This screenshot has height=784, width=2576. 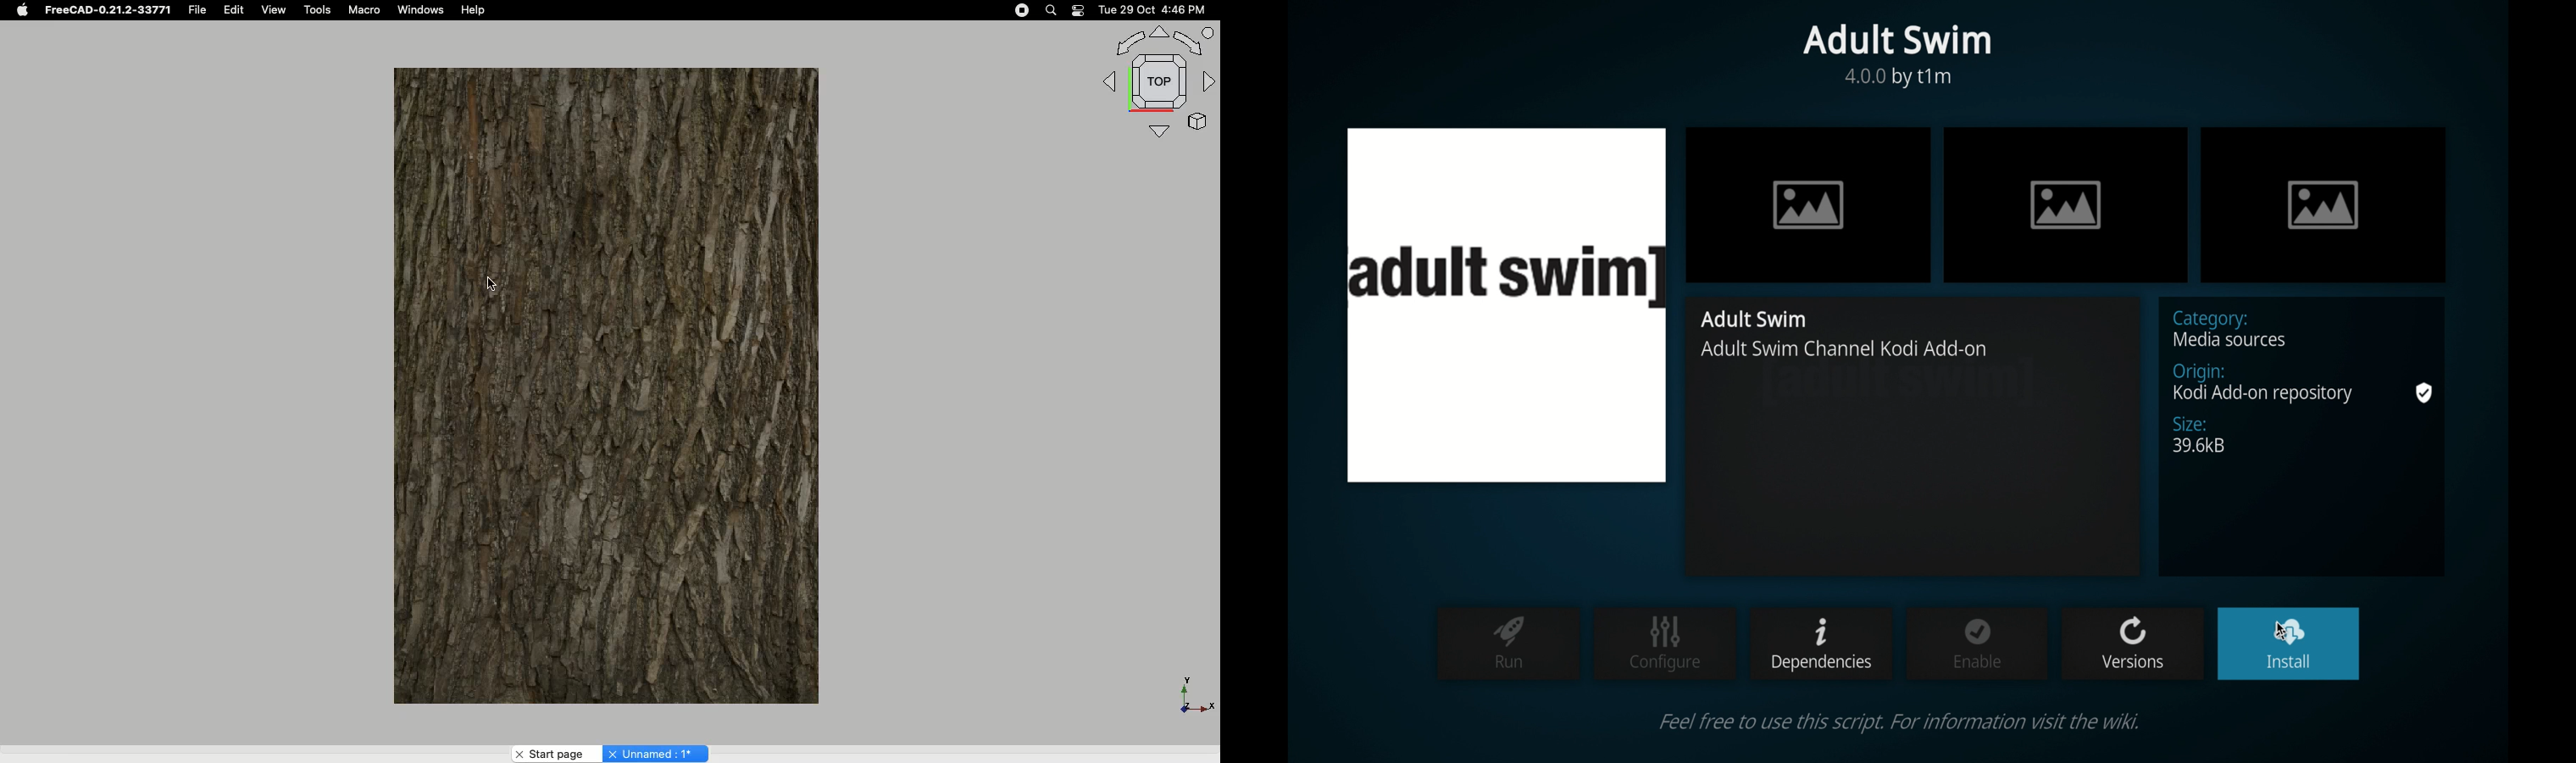 What do you see at coordinates (1509, 642) in the screenshot?
I see `run` at bounding box center [1509, 642].